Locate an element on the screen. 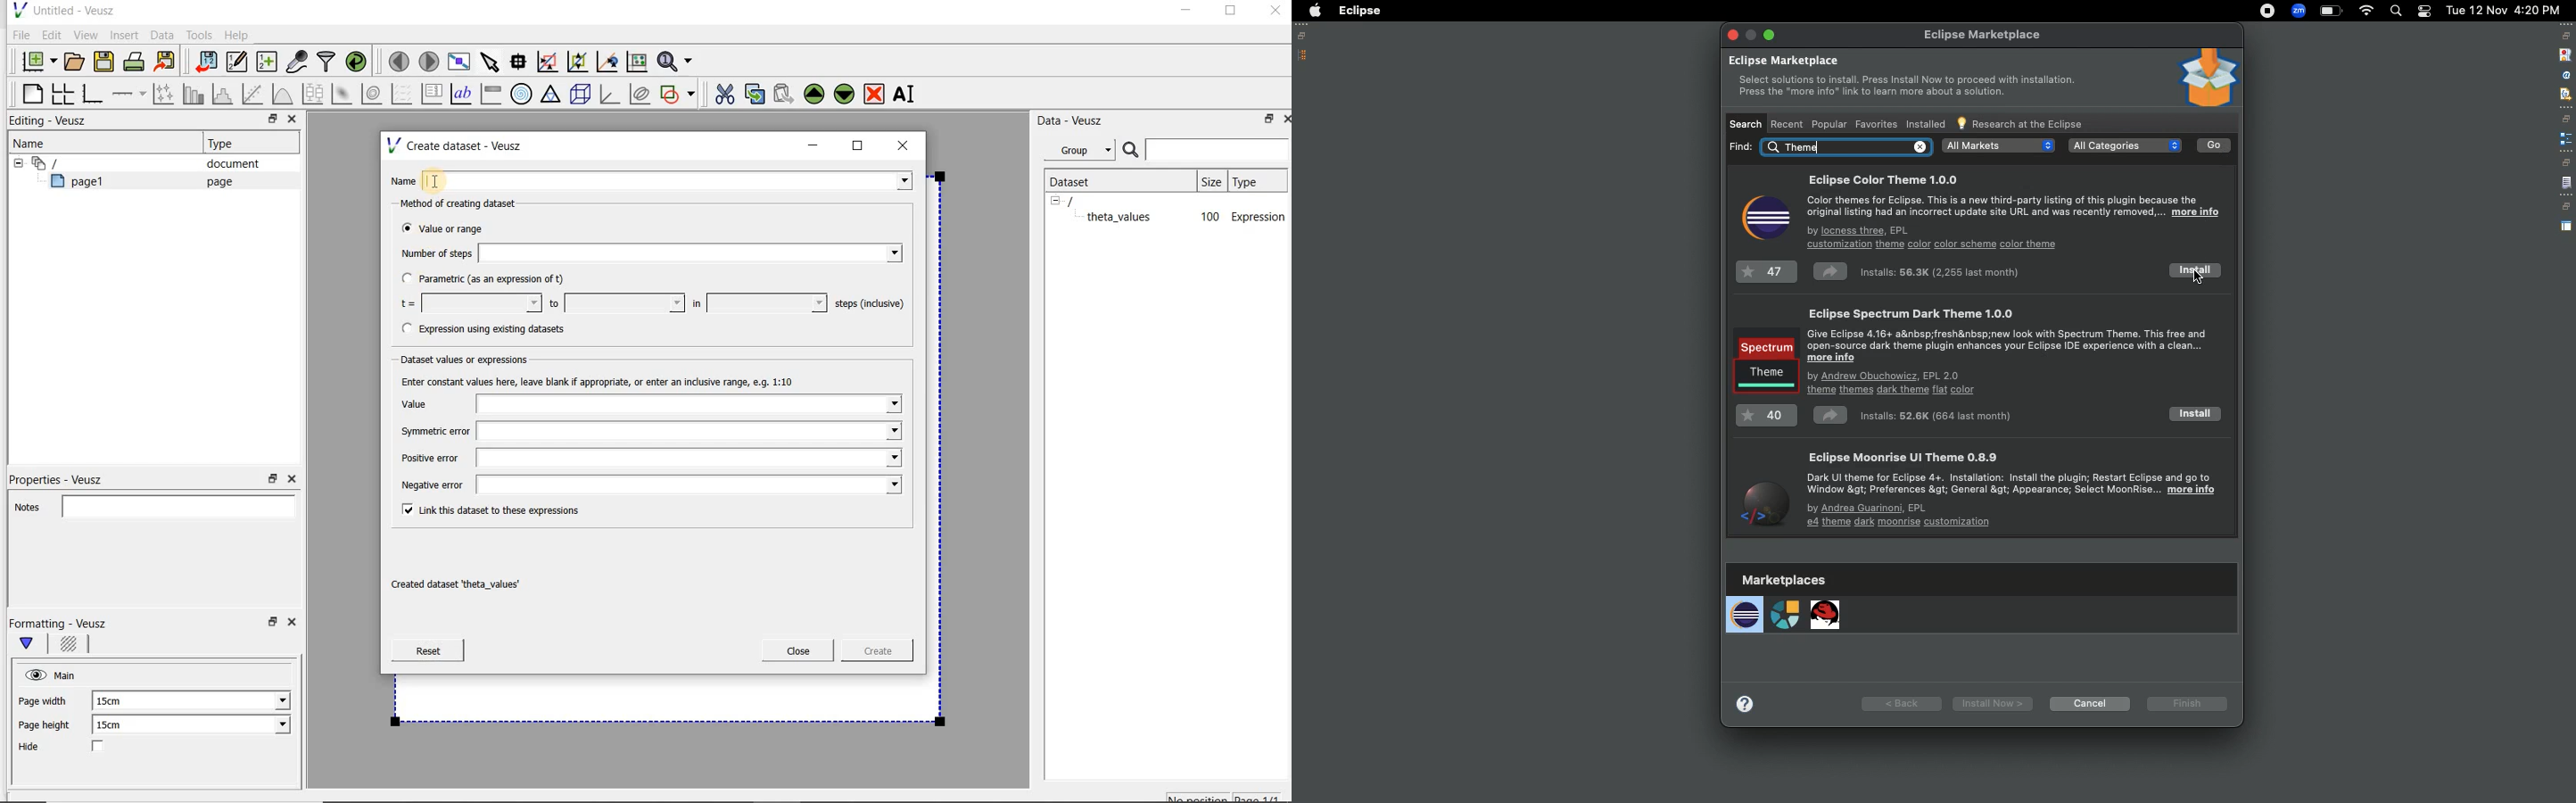 This screenshot has height=812, width=2576. ternary graph is located at coordinates (552, 95).